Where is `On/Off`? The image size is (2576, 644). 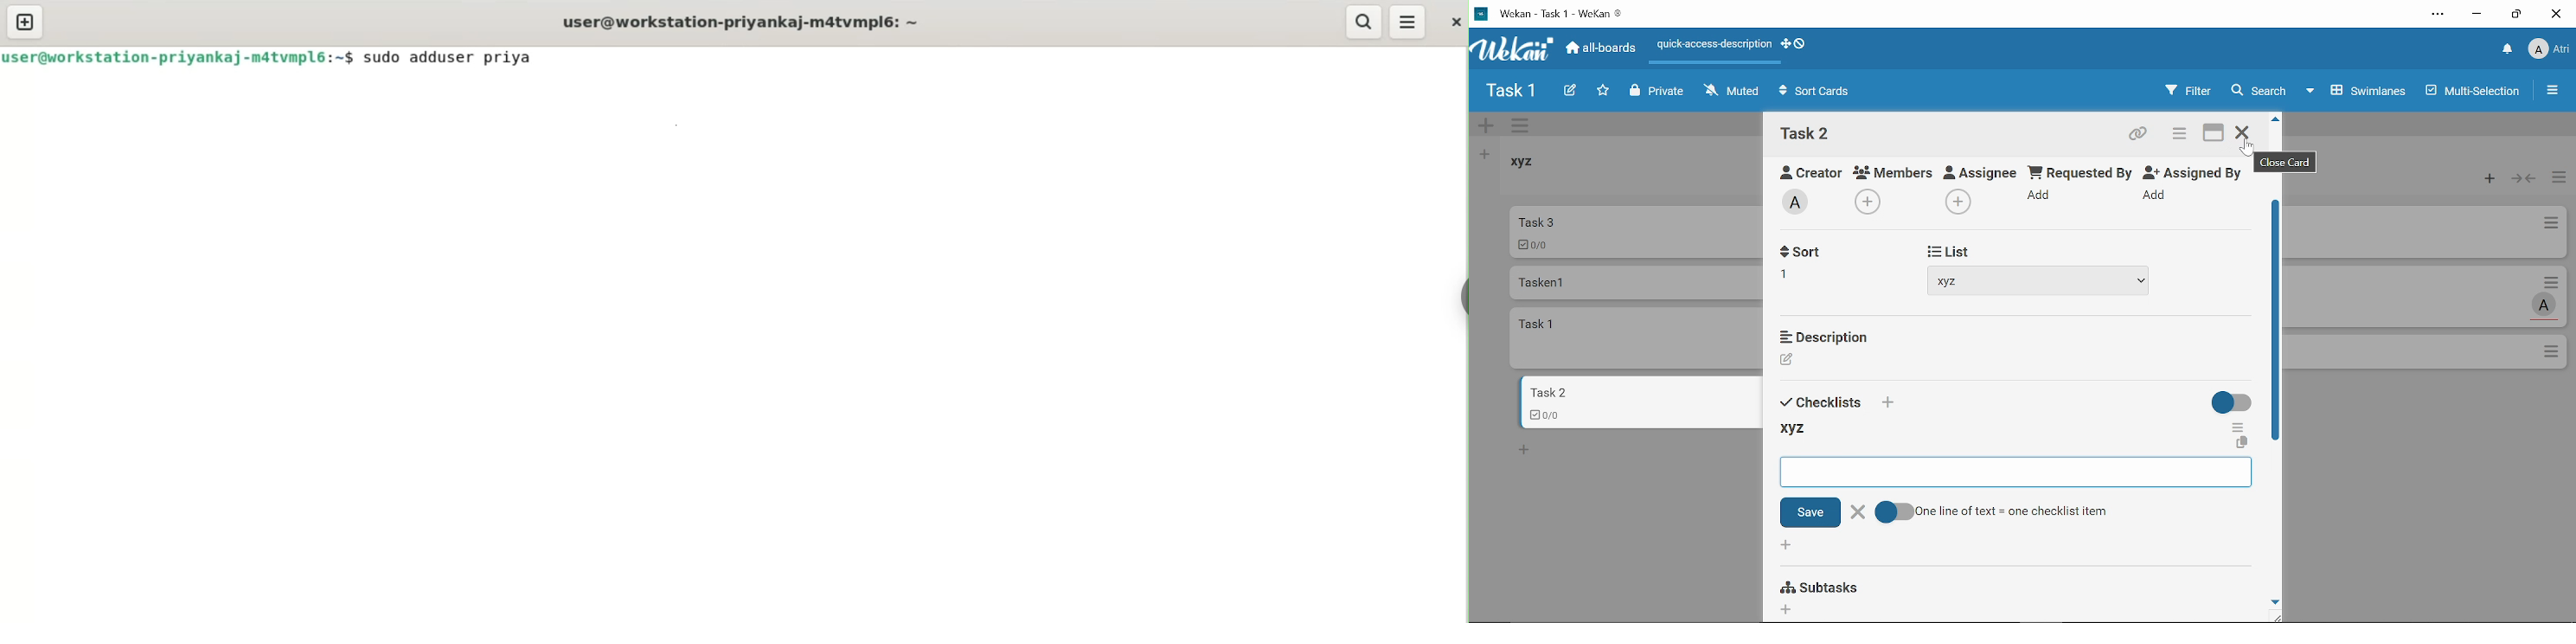
On/Off is located at coordinates (2227, 403).